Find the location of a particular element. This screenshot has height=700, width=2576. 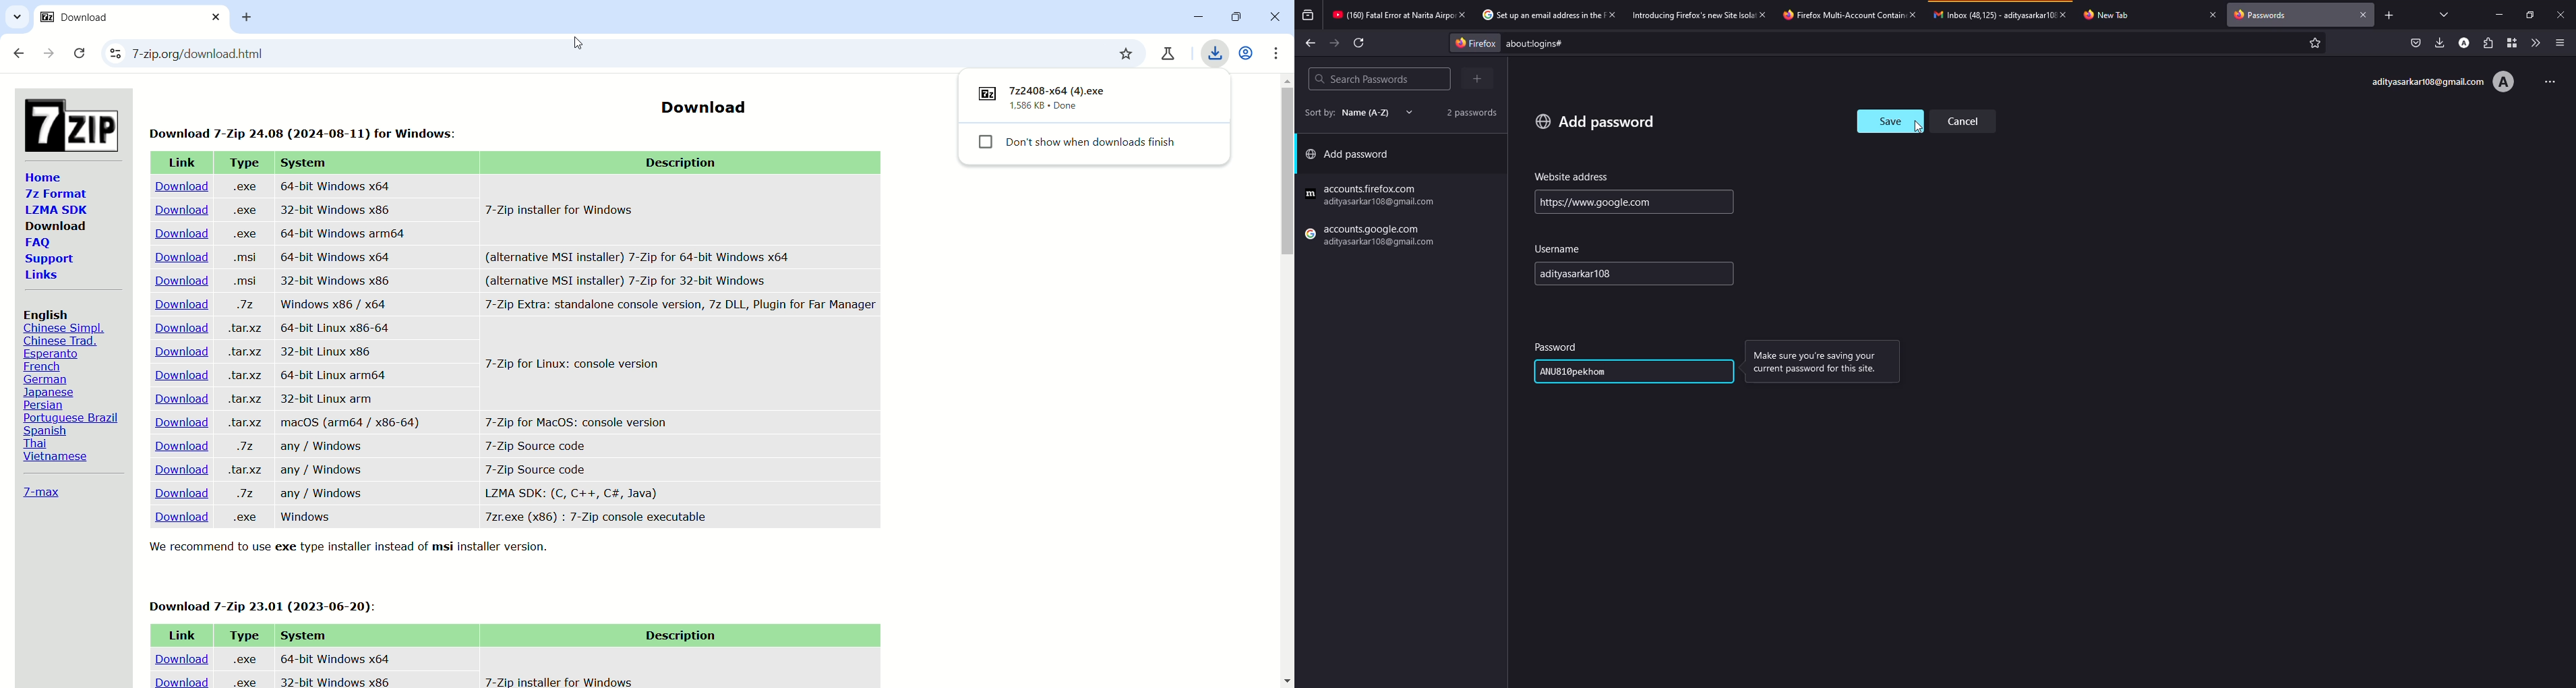

firefox is located at coordinates (1373, 237).